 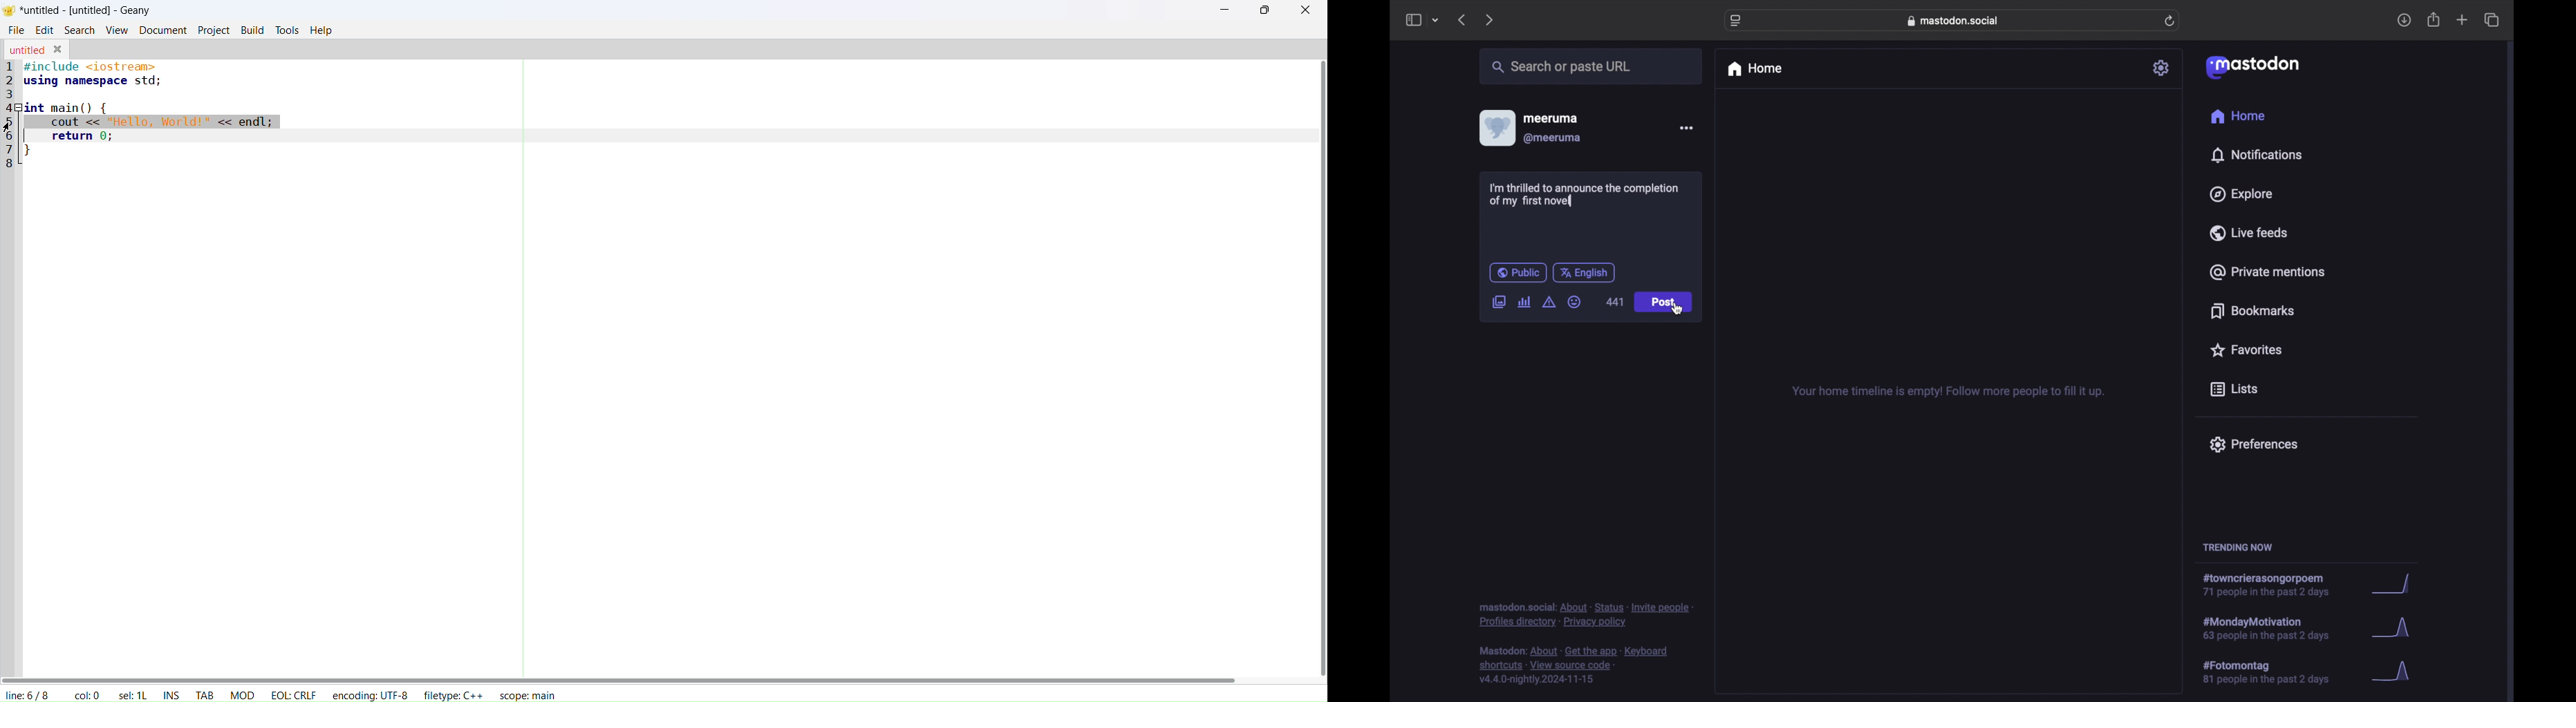 I want to click on home, so click(x=2239, y=116).